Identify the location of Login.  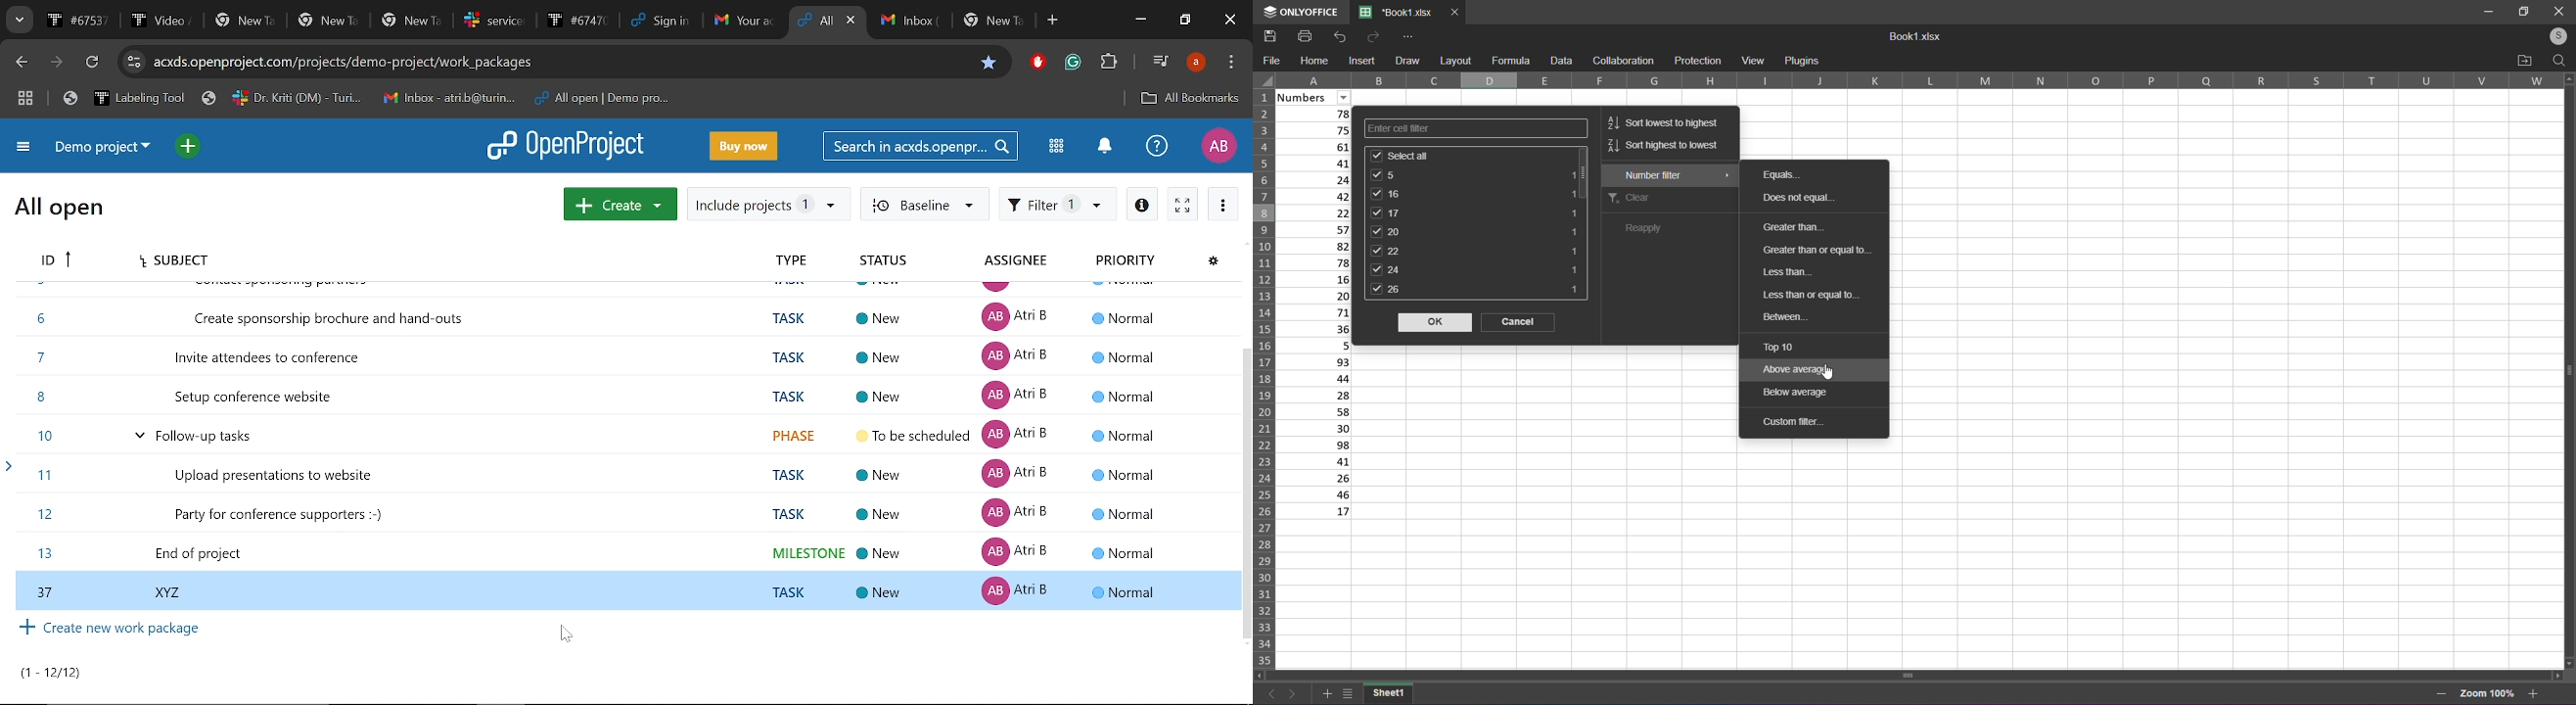
(2554, 37).